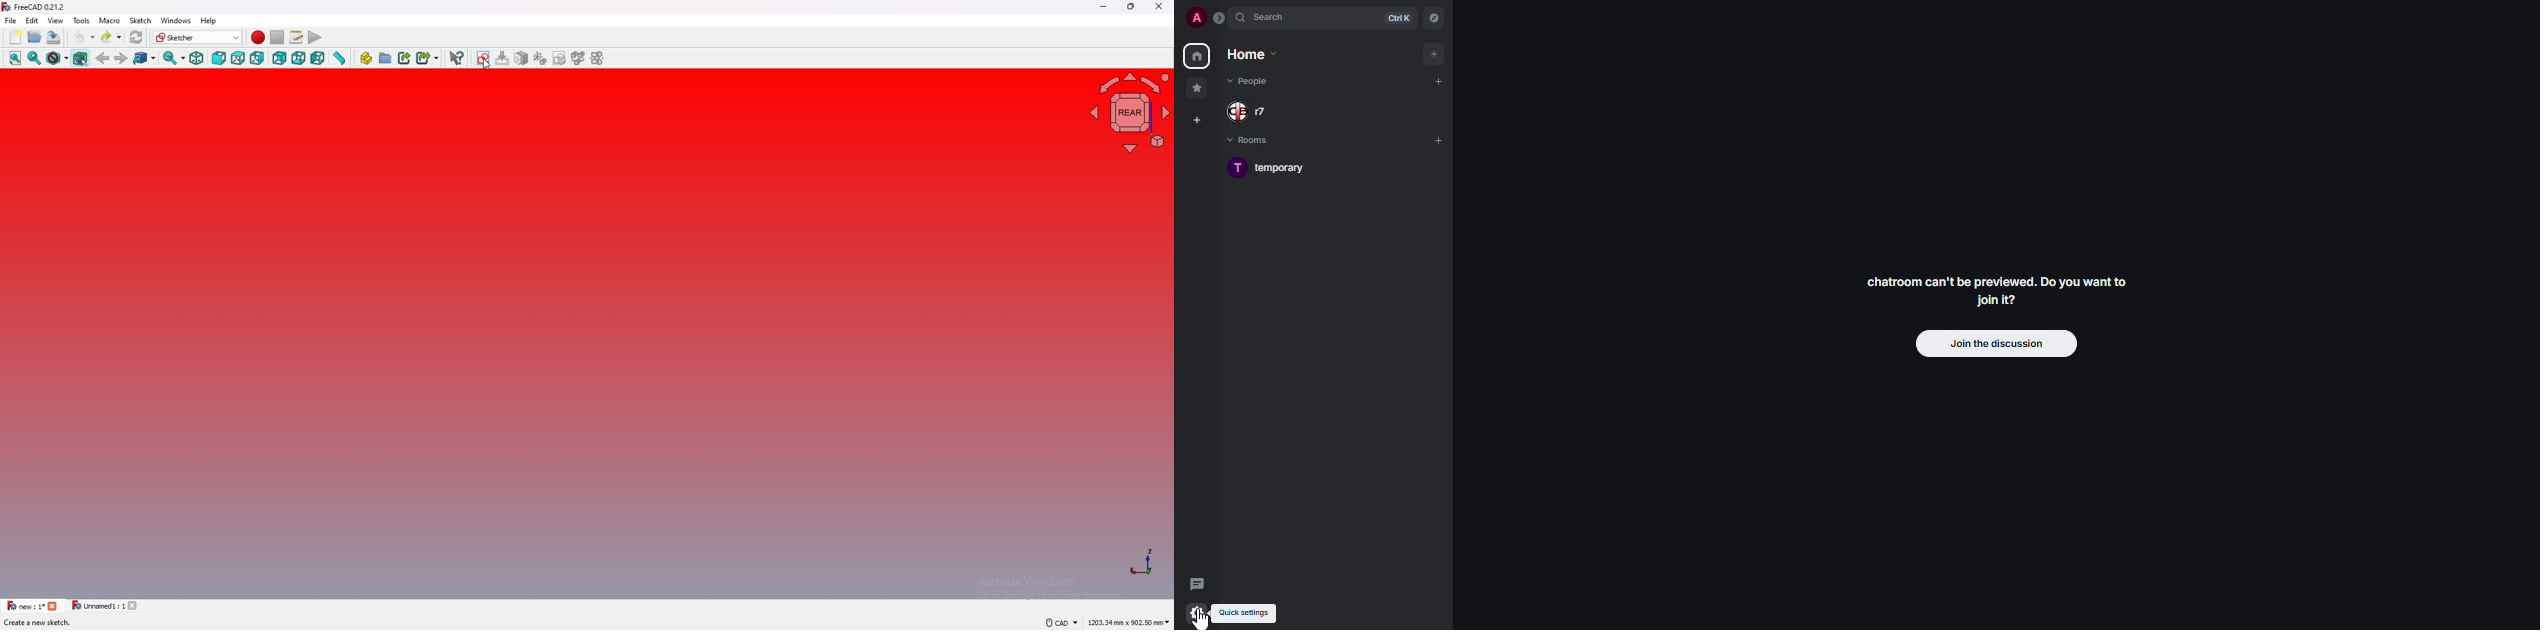  I want to click on chatroom can't be previewed. Join it?, so click(1995, 290).